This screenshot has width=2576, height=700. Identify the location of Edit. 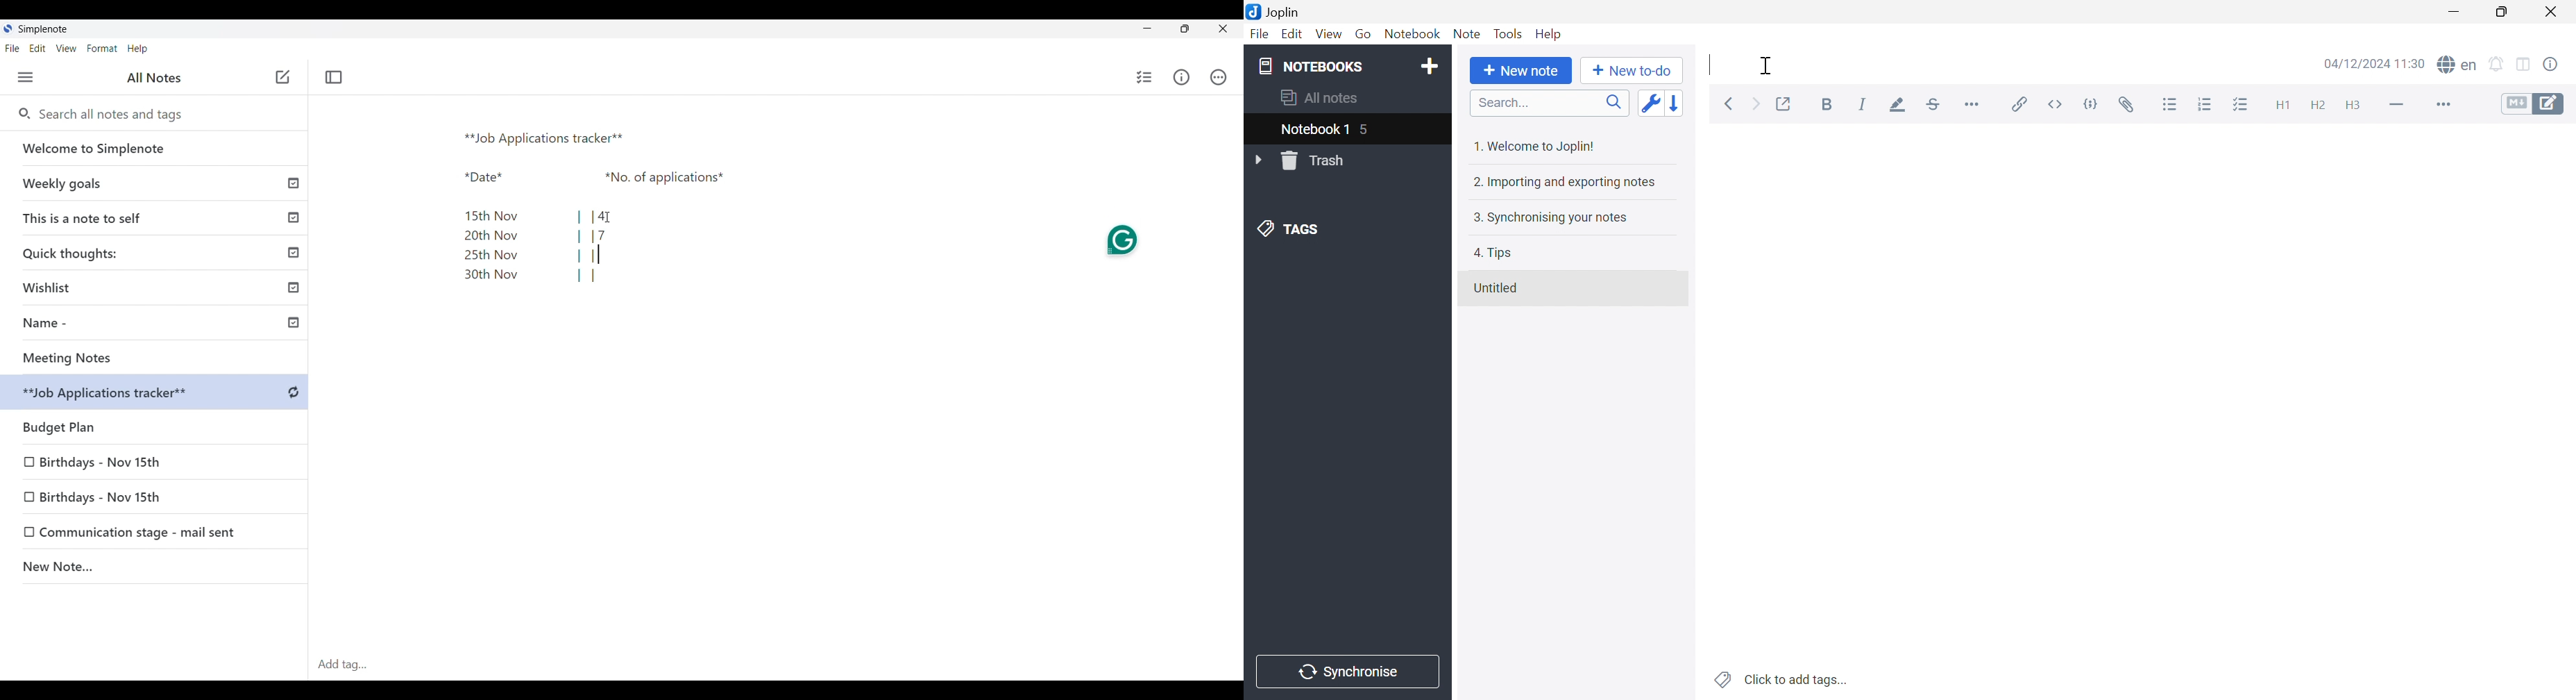
(1294, 35).